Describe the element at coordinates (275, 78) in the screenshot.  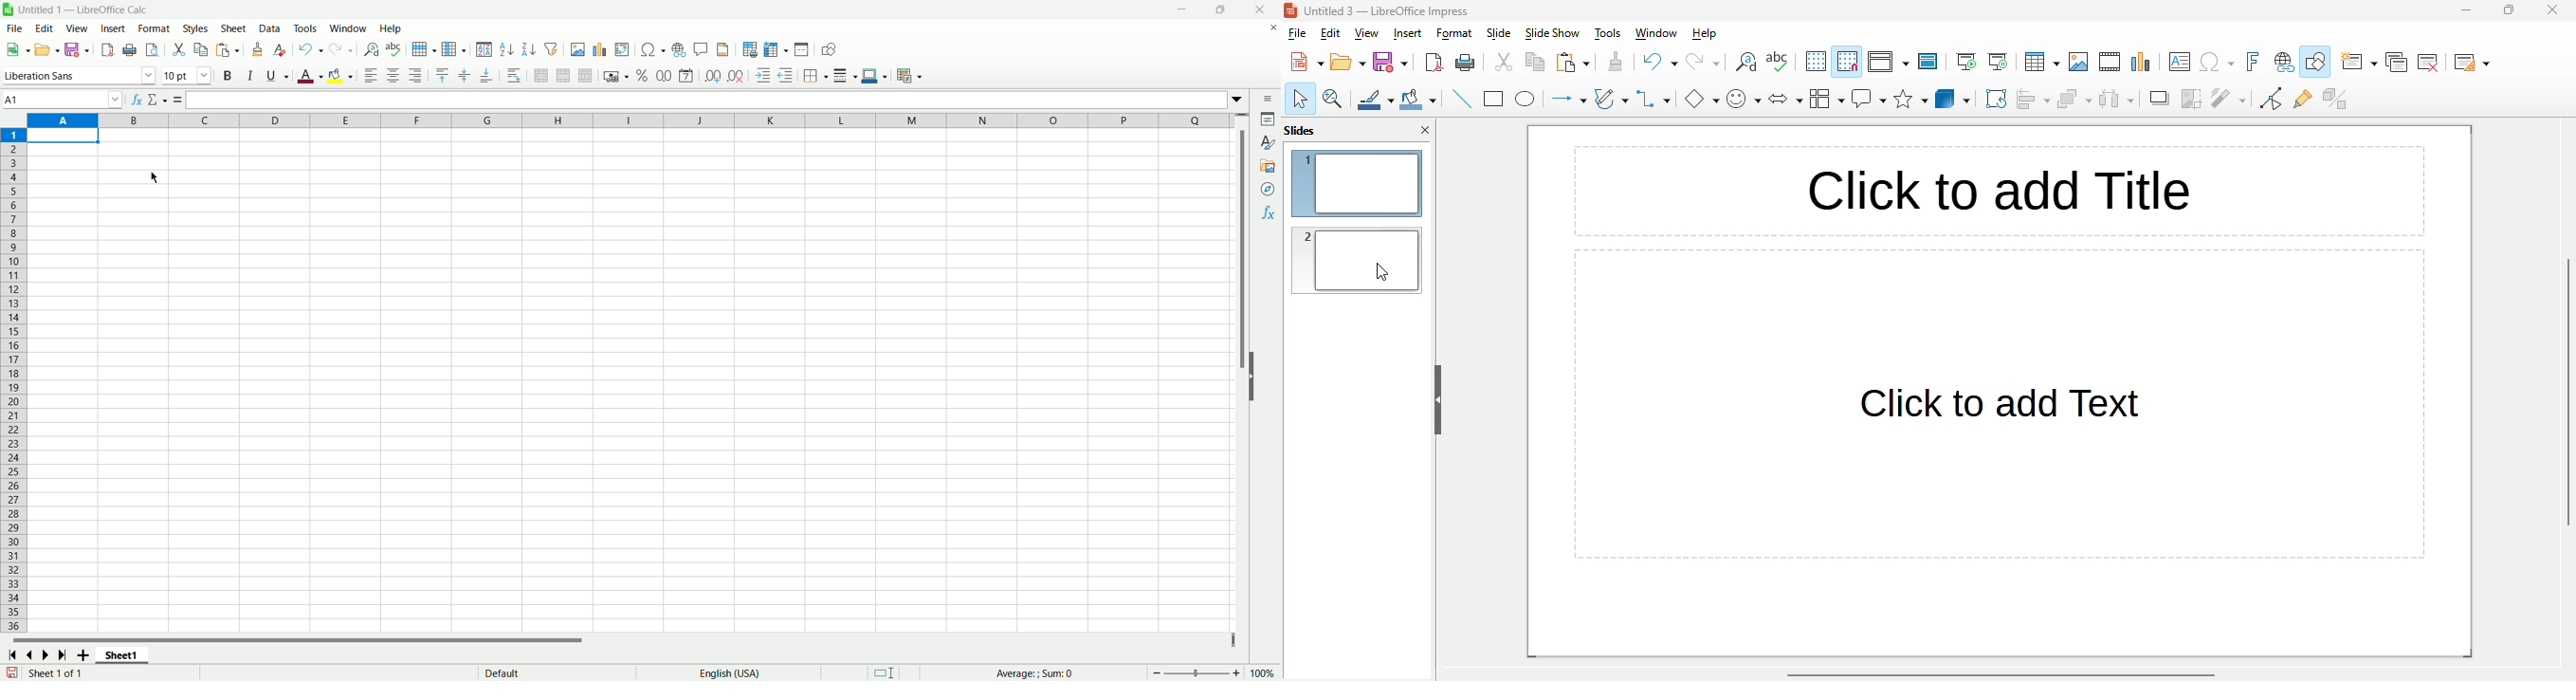
I see `underline` at that location.